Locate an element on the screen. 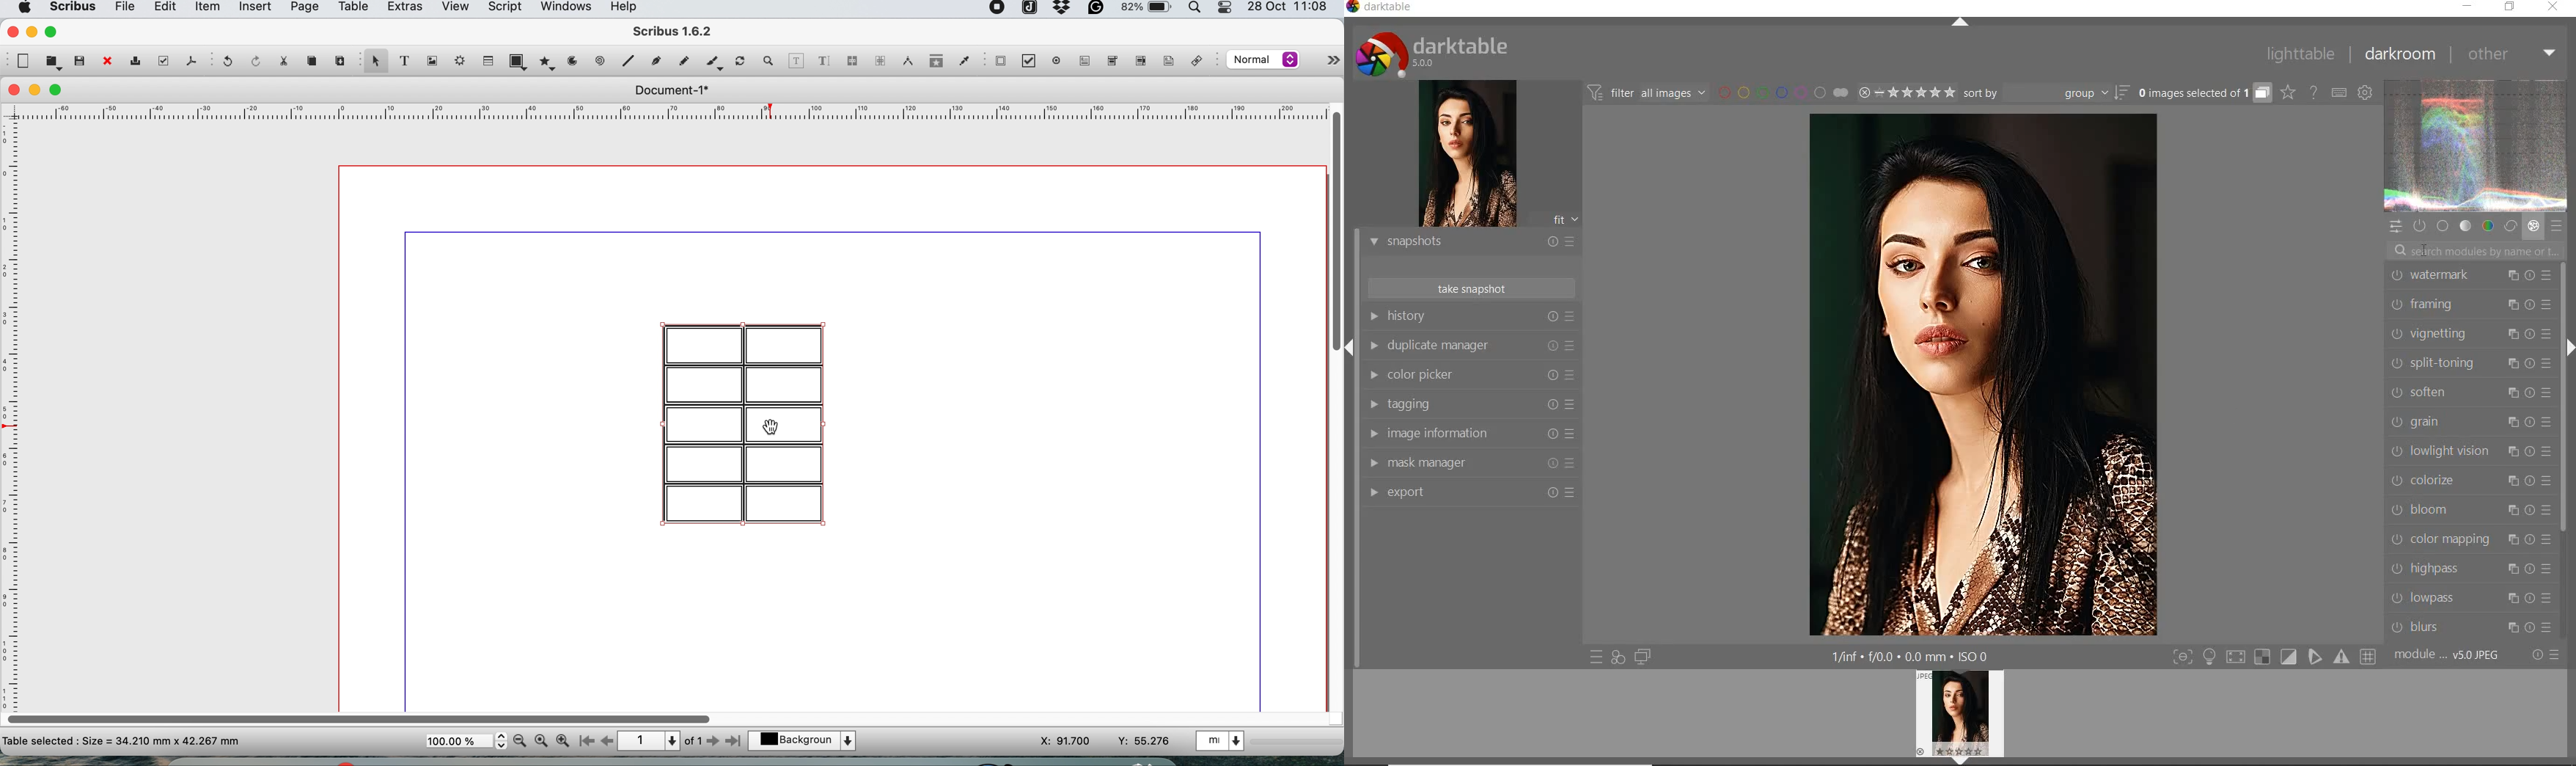 The image size is (2576, 784). display a second darkroom image below is located at coordinates (1644, 656).